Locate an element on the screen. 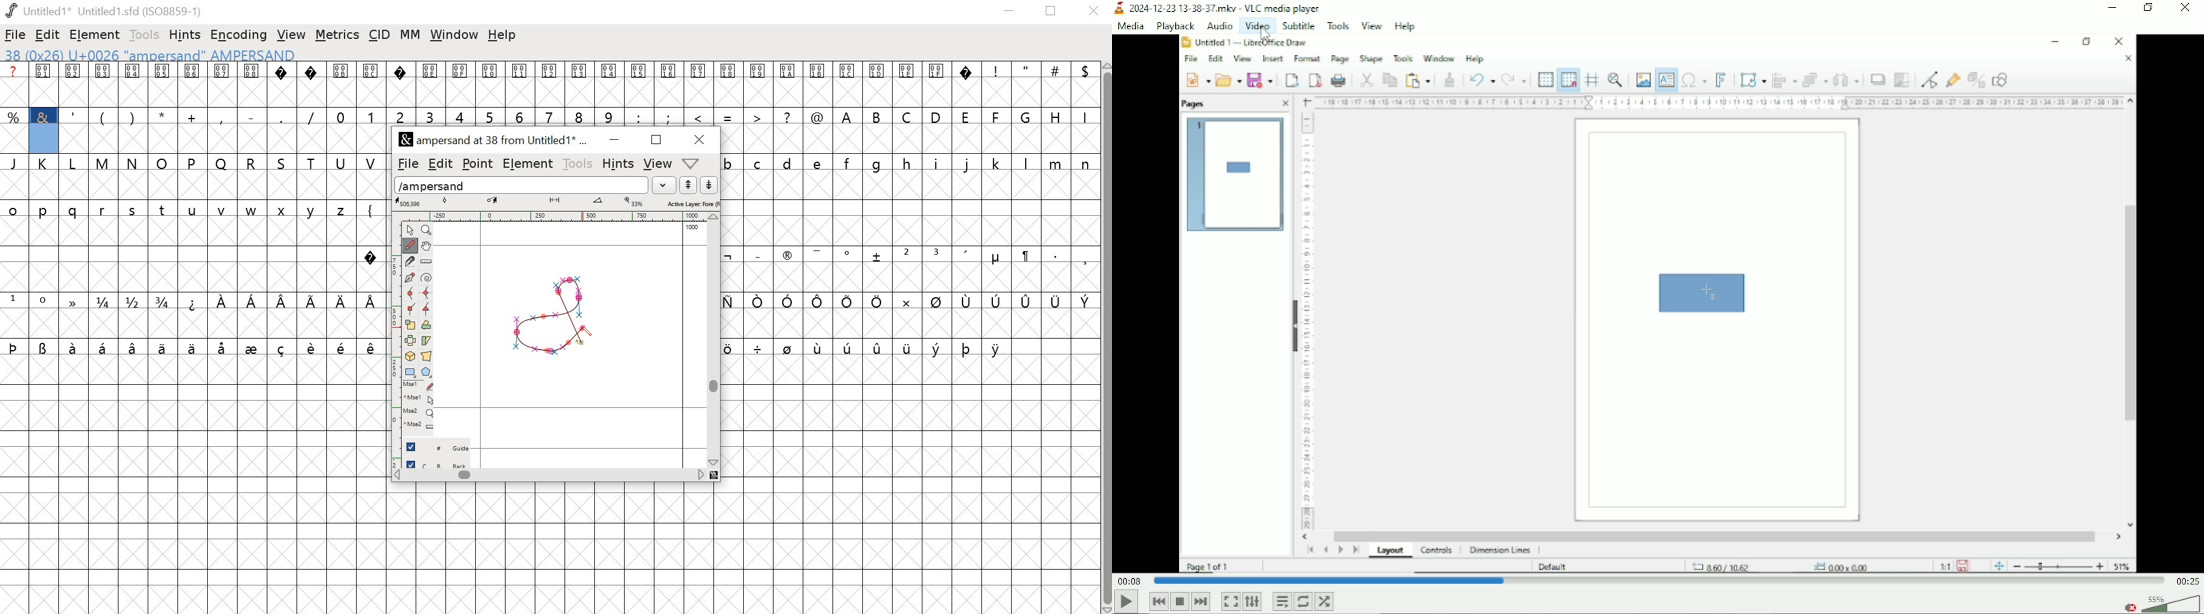 Image resolution: width=2212 pixels, height=616 pixels. symbol is located at coordinates (877, 301).